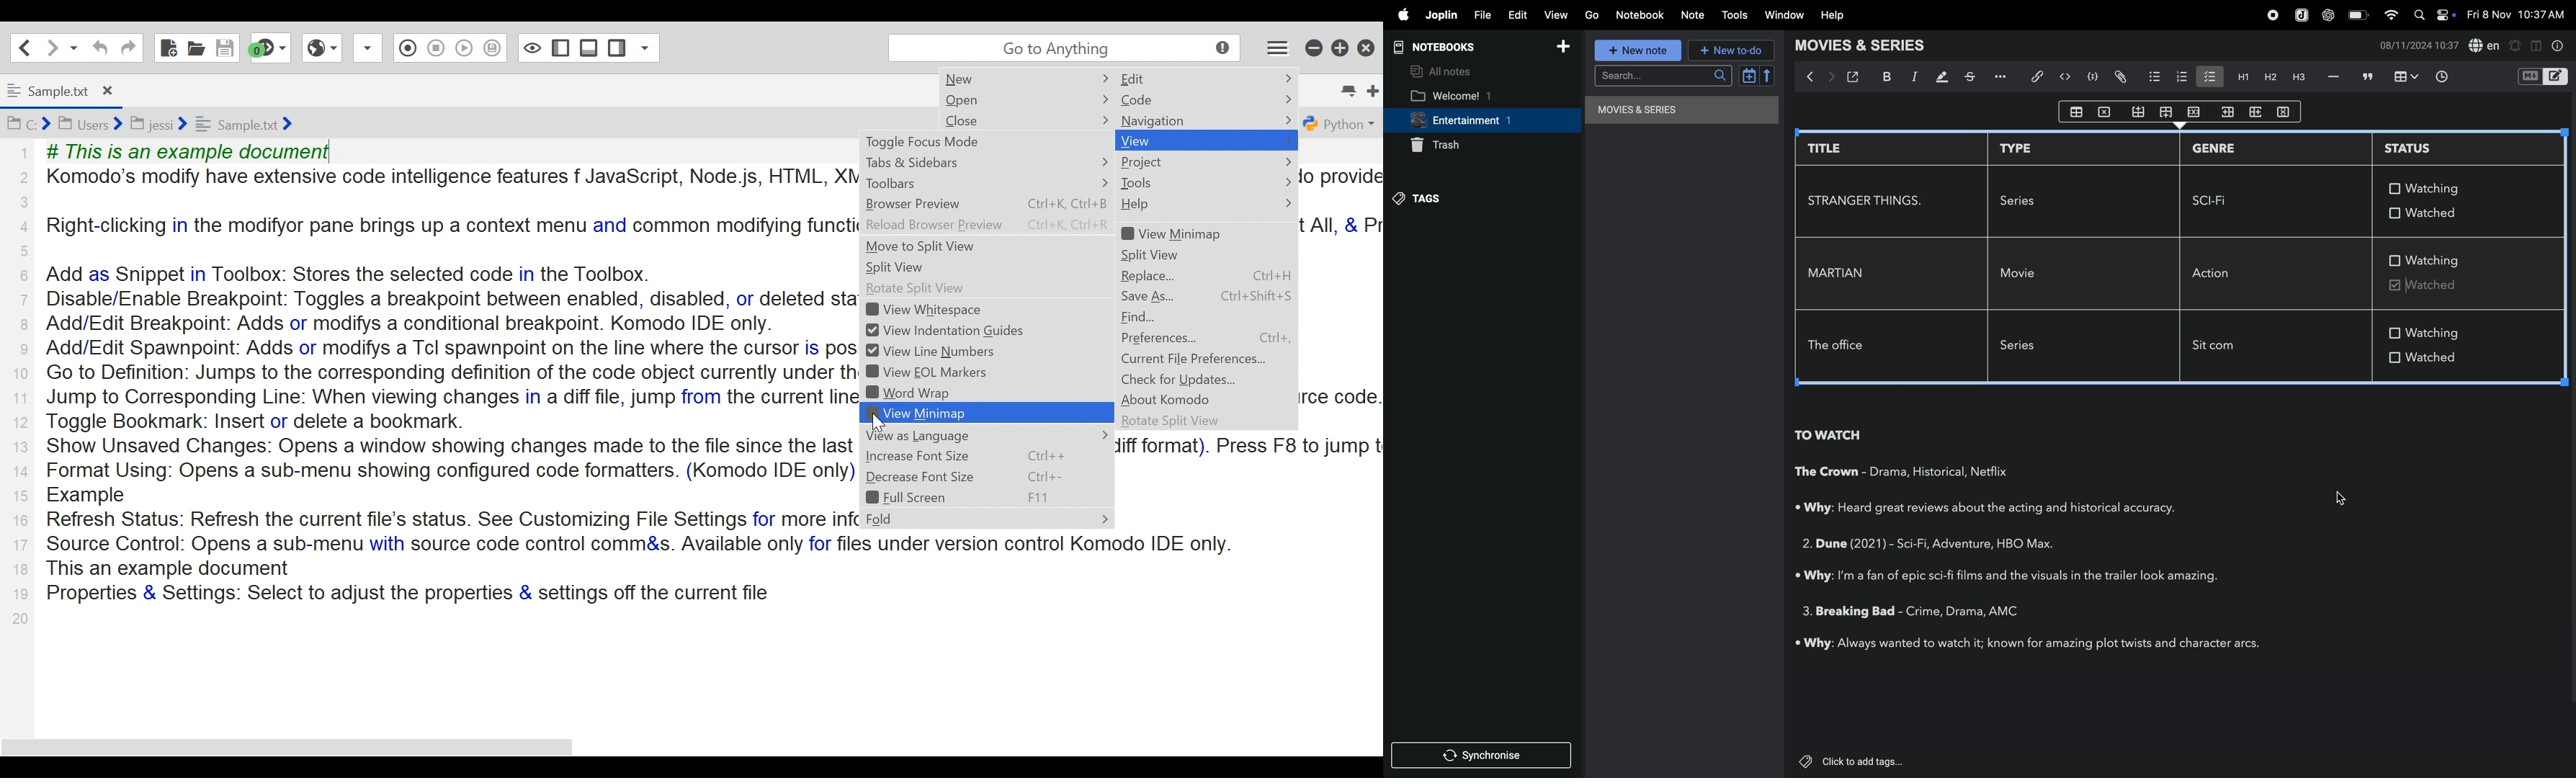  Describe the element at coordinates (2021, 147) in the screenshot. I see `type` at that location.